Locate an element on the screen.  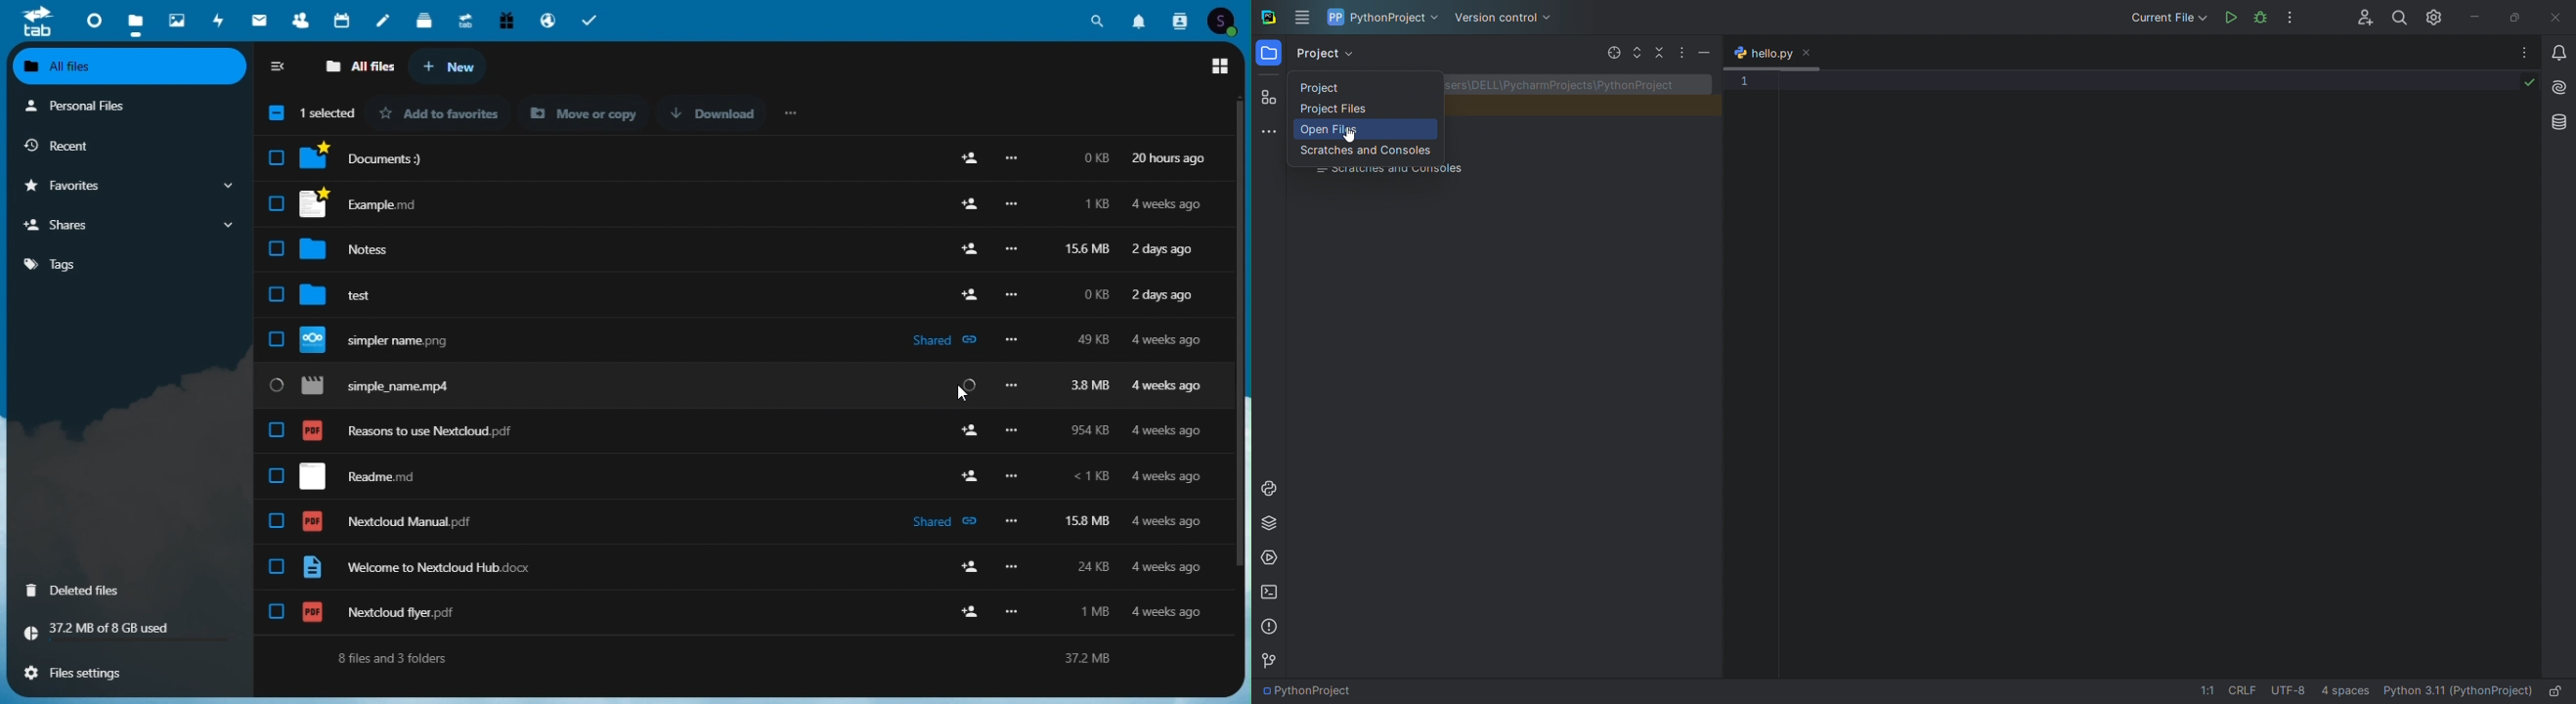
All files is located at coordinates (132, 66).